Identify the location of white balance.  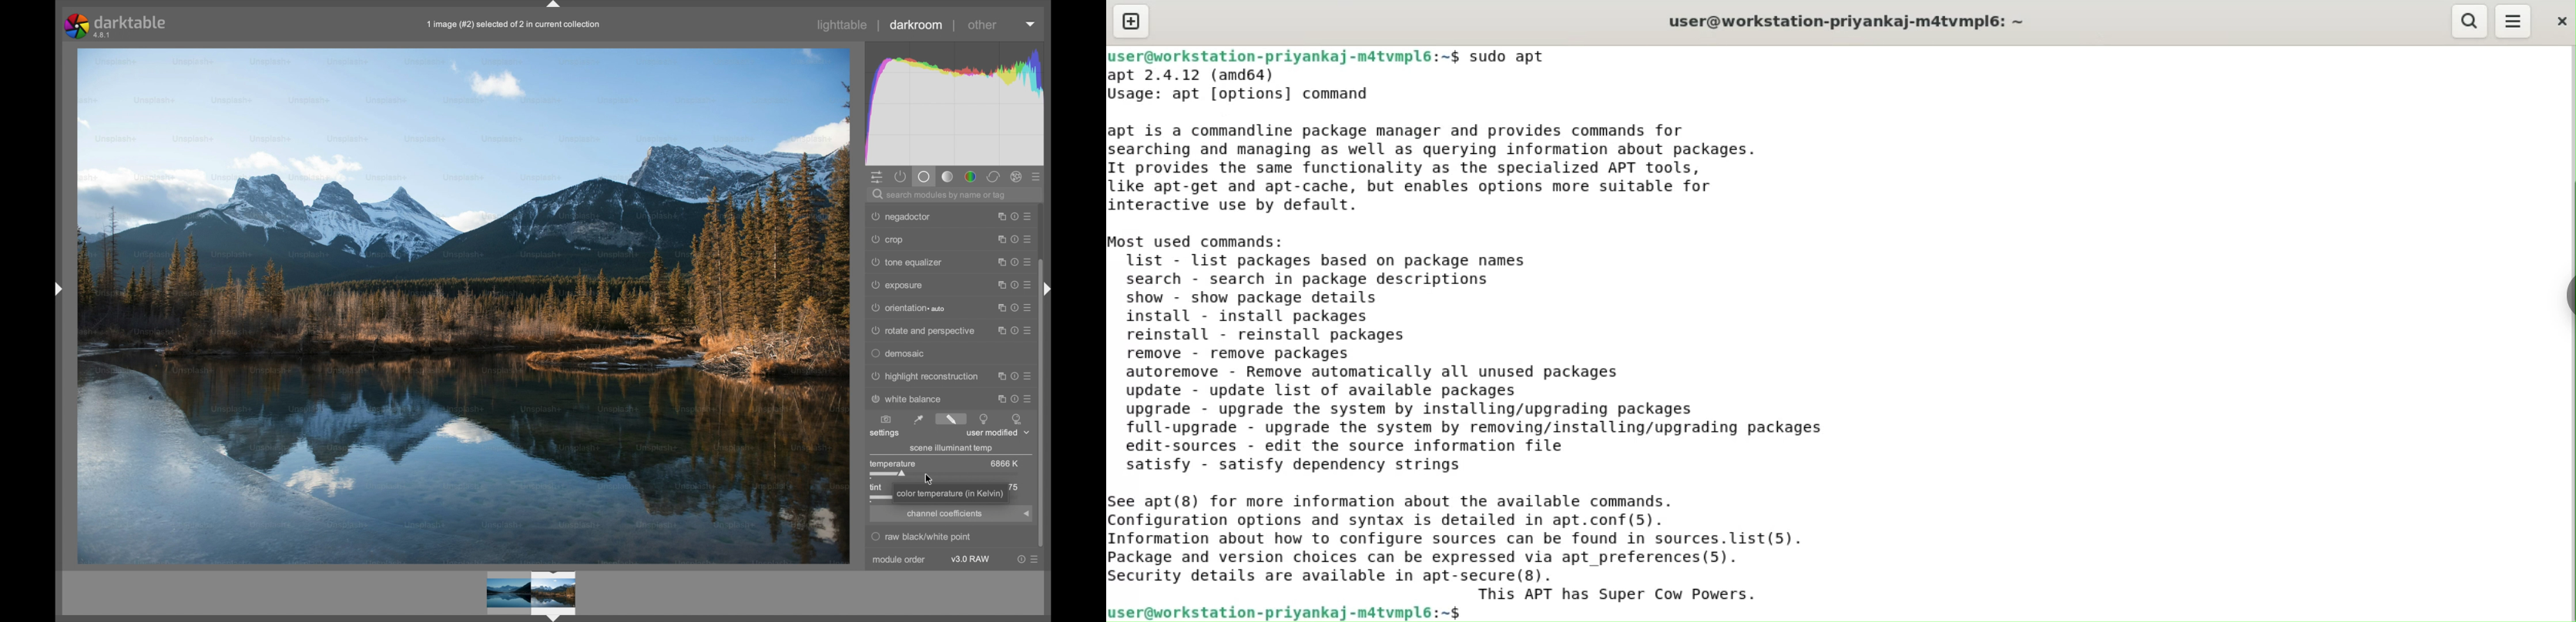
(906, 399).